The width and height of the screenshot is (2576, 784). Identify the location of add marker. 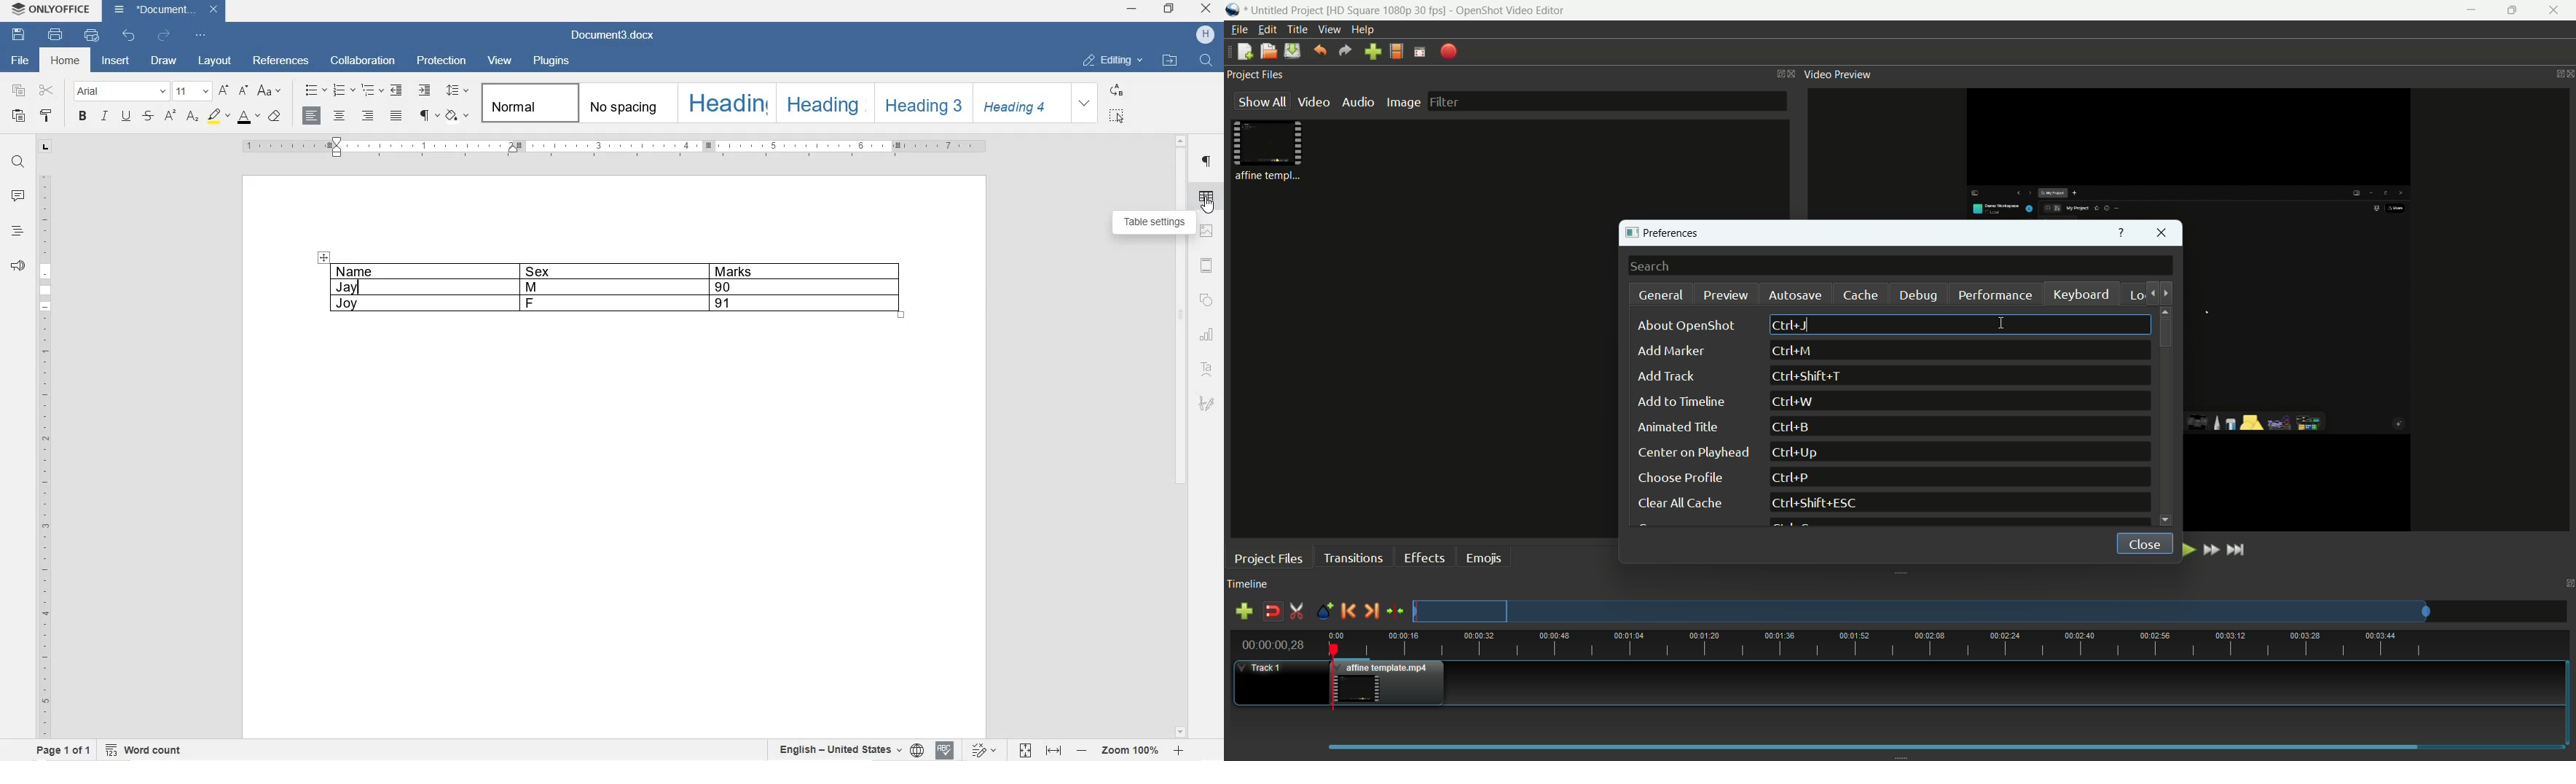
(1670, 352).